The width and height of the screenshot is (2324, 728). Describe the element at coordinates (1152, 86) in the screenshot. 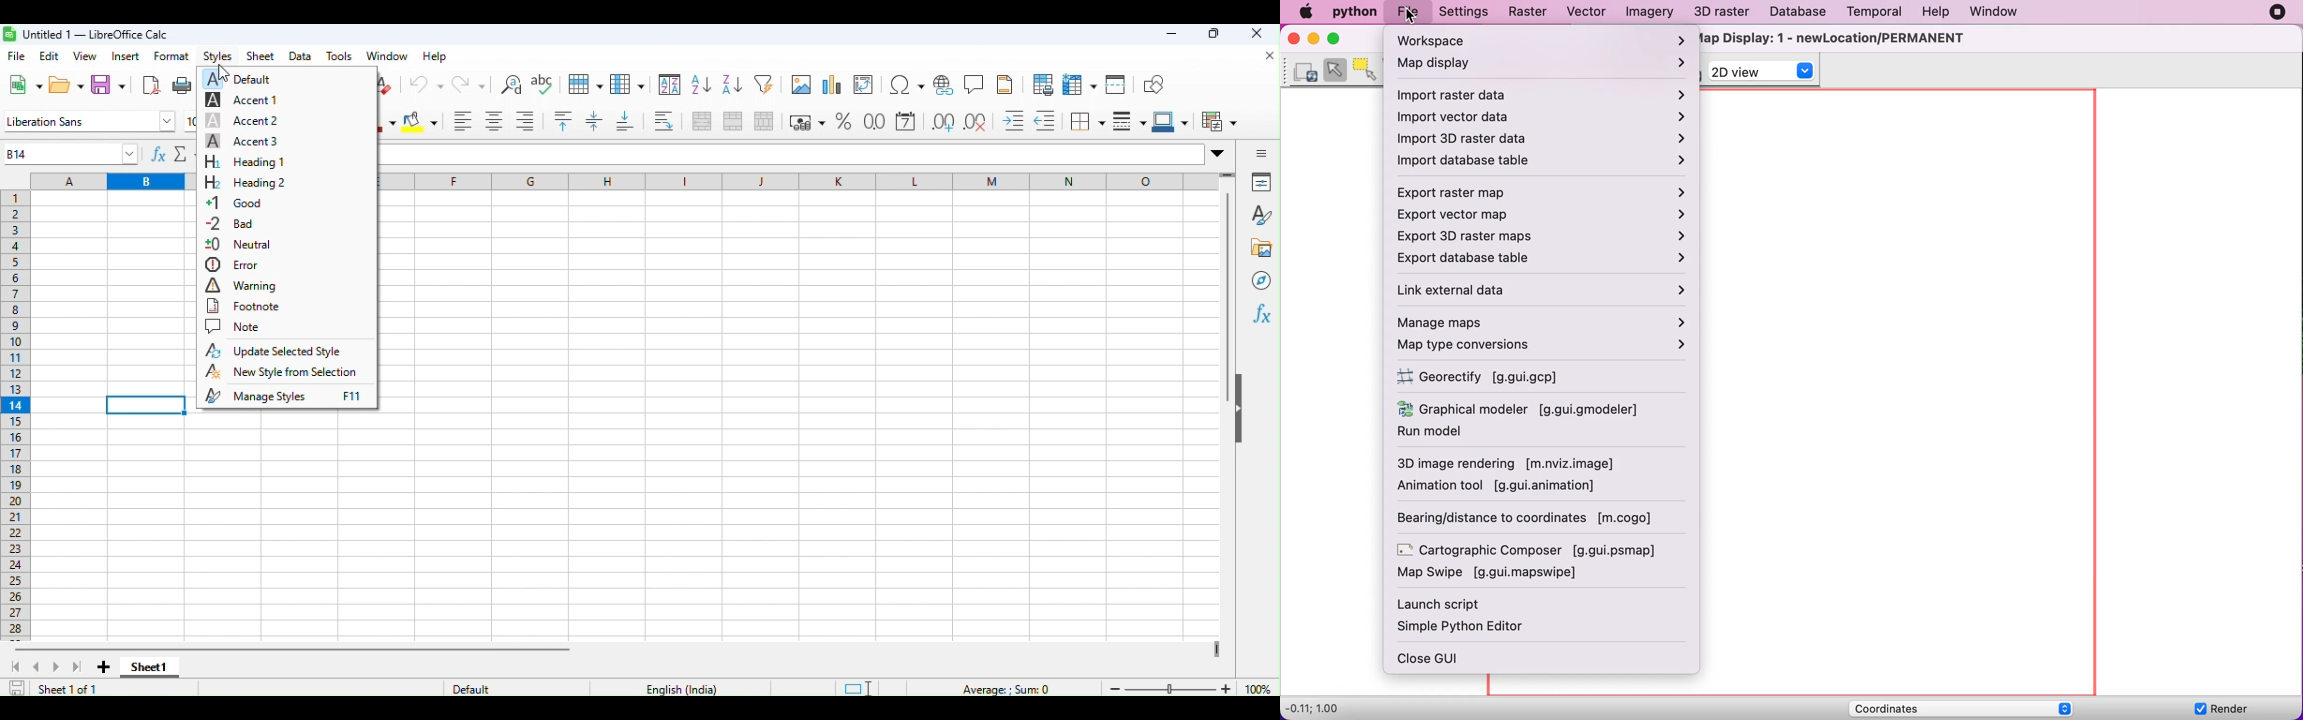

I see `Show draw function` at that location.